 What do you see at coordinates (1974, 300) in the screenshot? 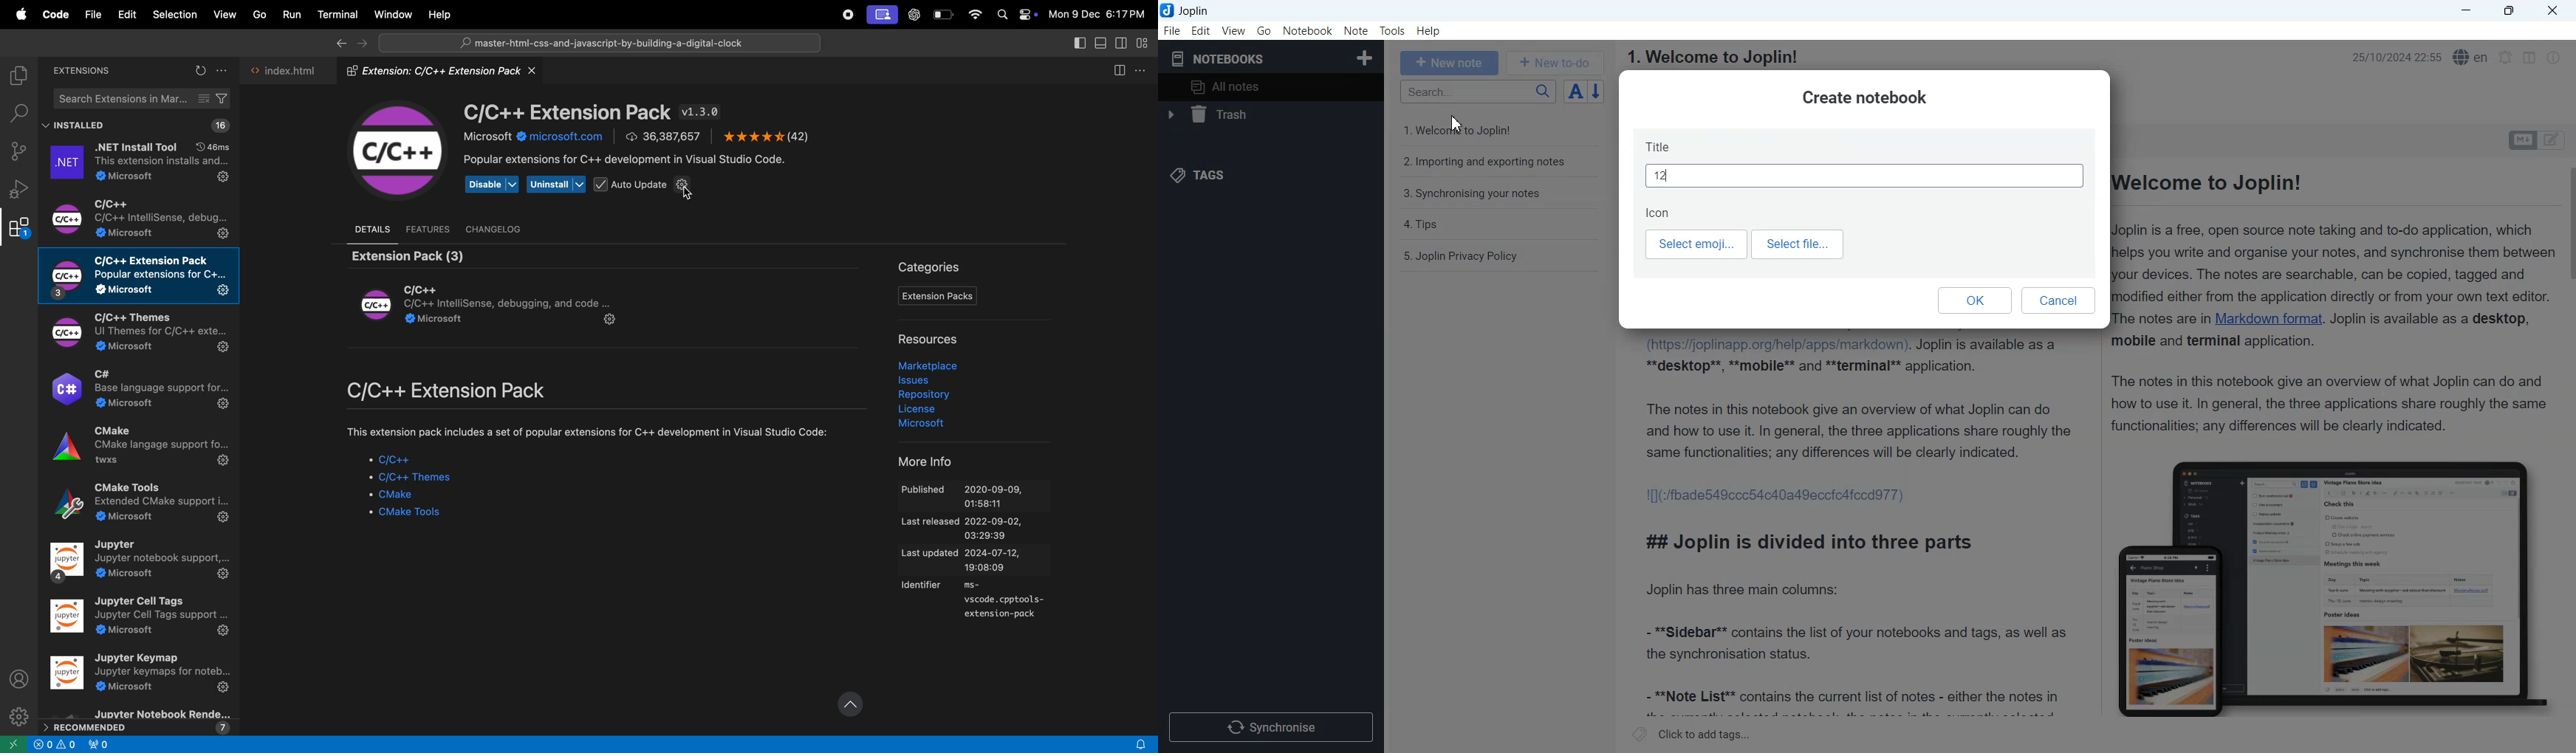
I see `OK` at bounding box center [1974, 300].